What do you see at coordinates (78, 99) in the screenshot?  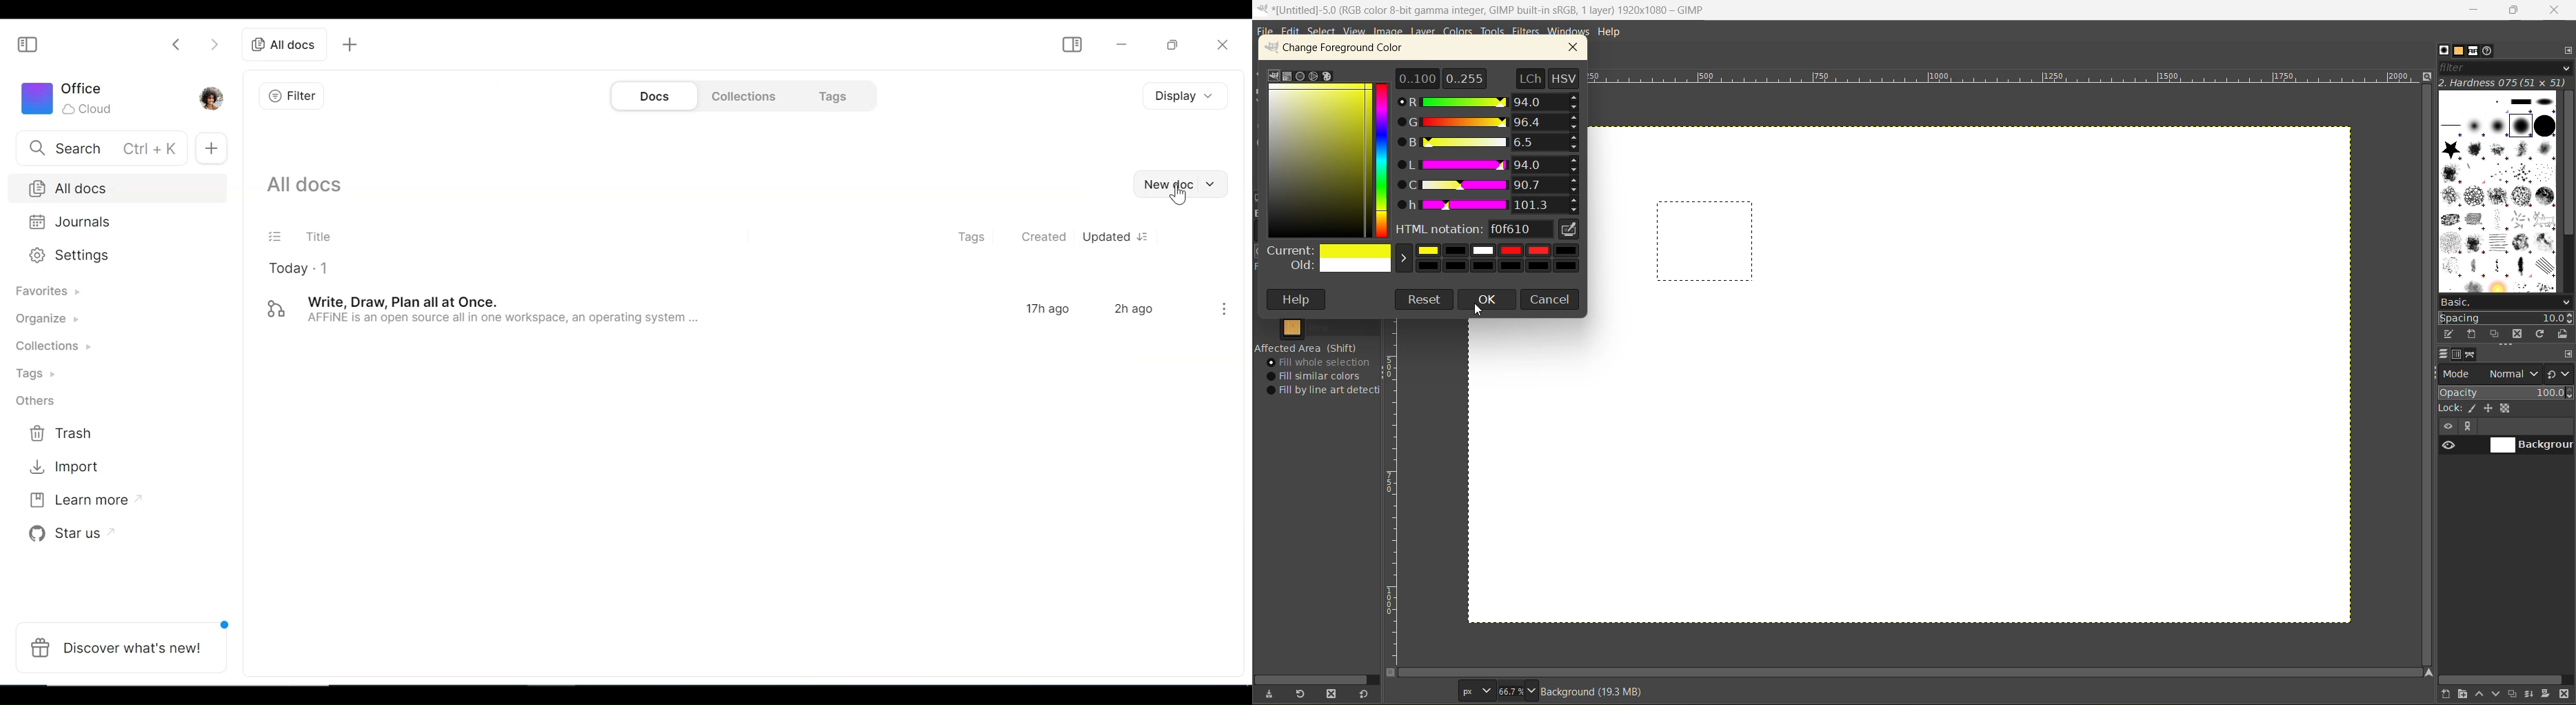 I see `Workspace` at bounding box center [78, 99].